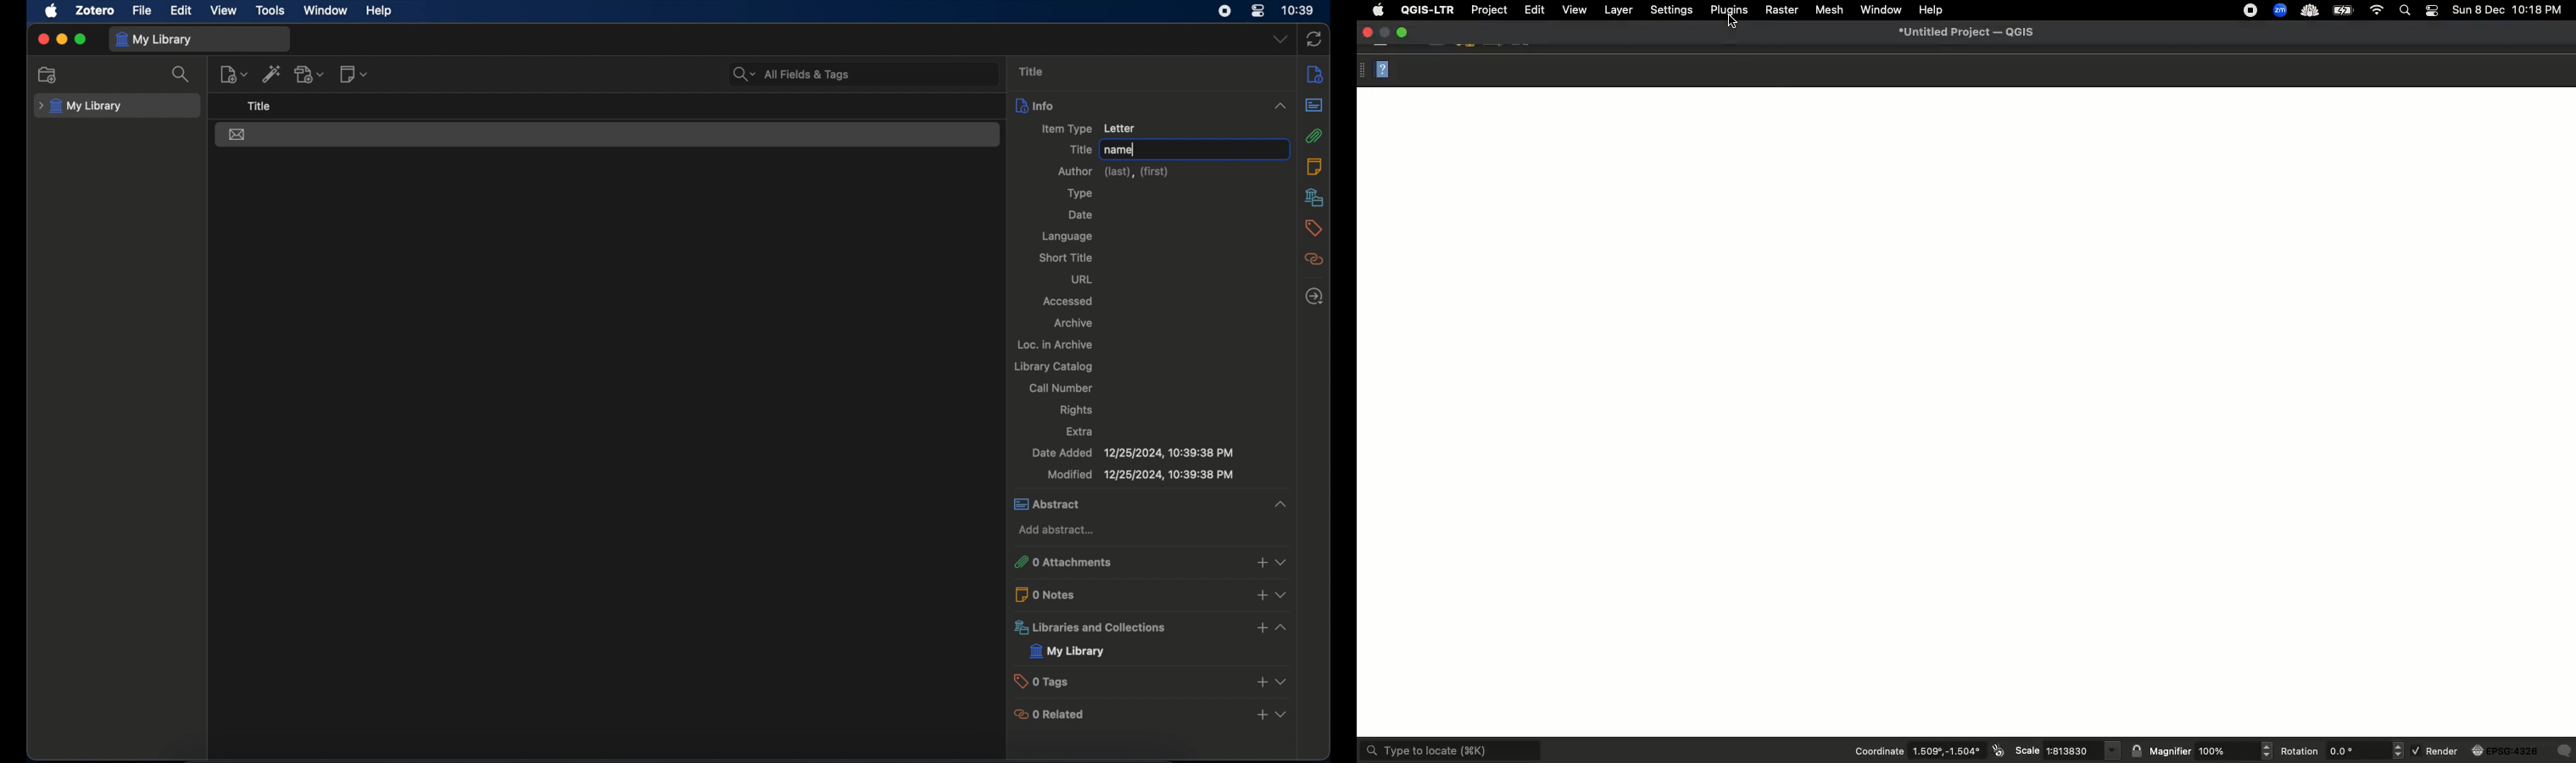 The height and width of the screenshot is (784, 2576). Describe the element at coordinates (1225, 11) in the screenshot. I see `screen recorder` at that location.